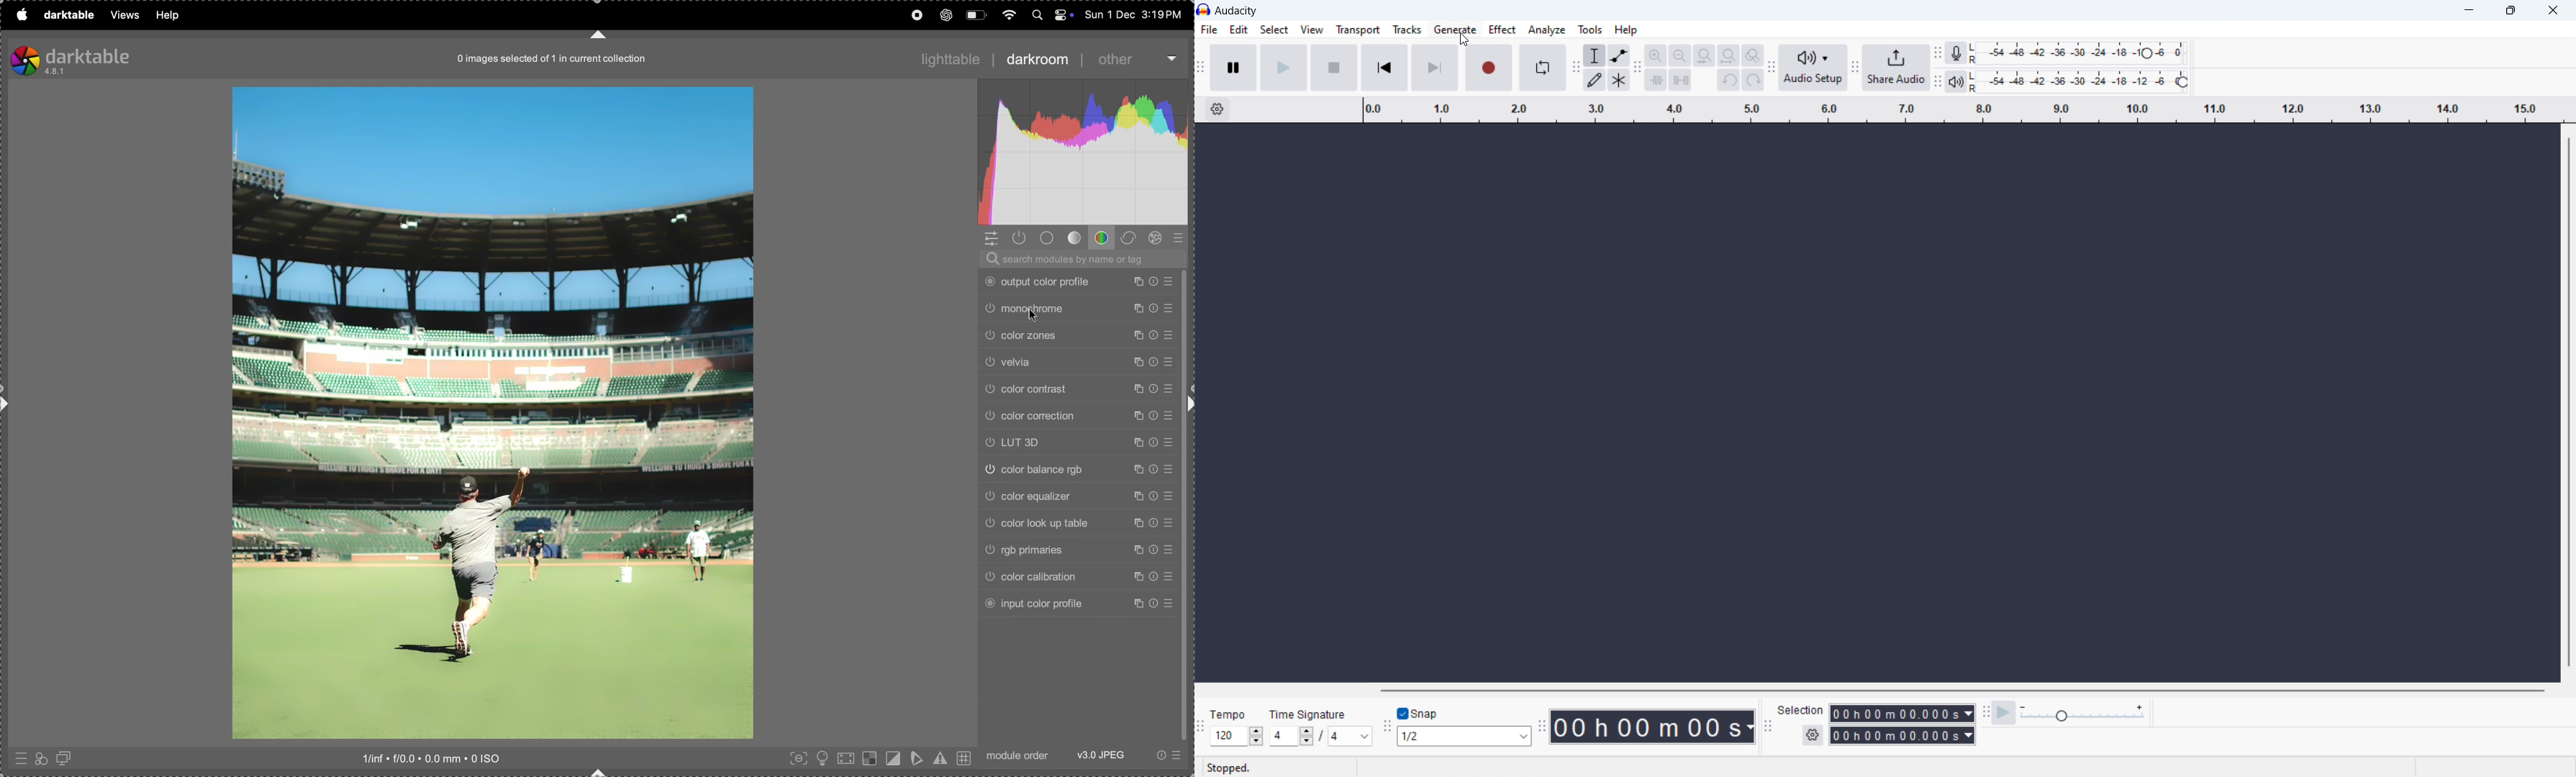 The height and width of the screenshot is (784, 2576). What do you see at coordinates (1956, 53) in the screenshot?
I see `recording meter` at bounding box center [1956, 53].